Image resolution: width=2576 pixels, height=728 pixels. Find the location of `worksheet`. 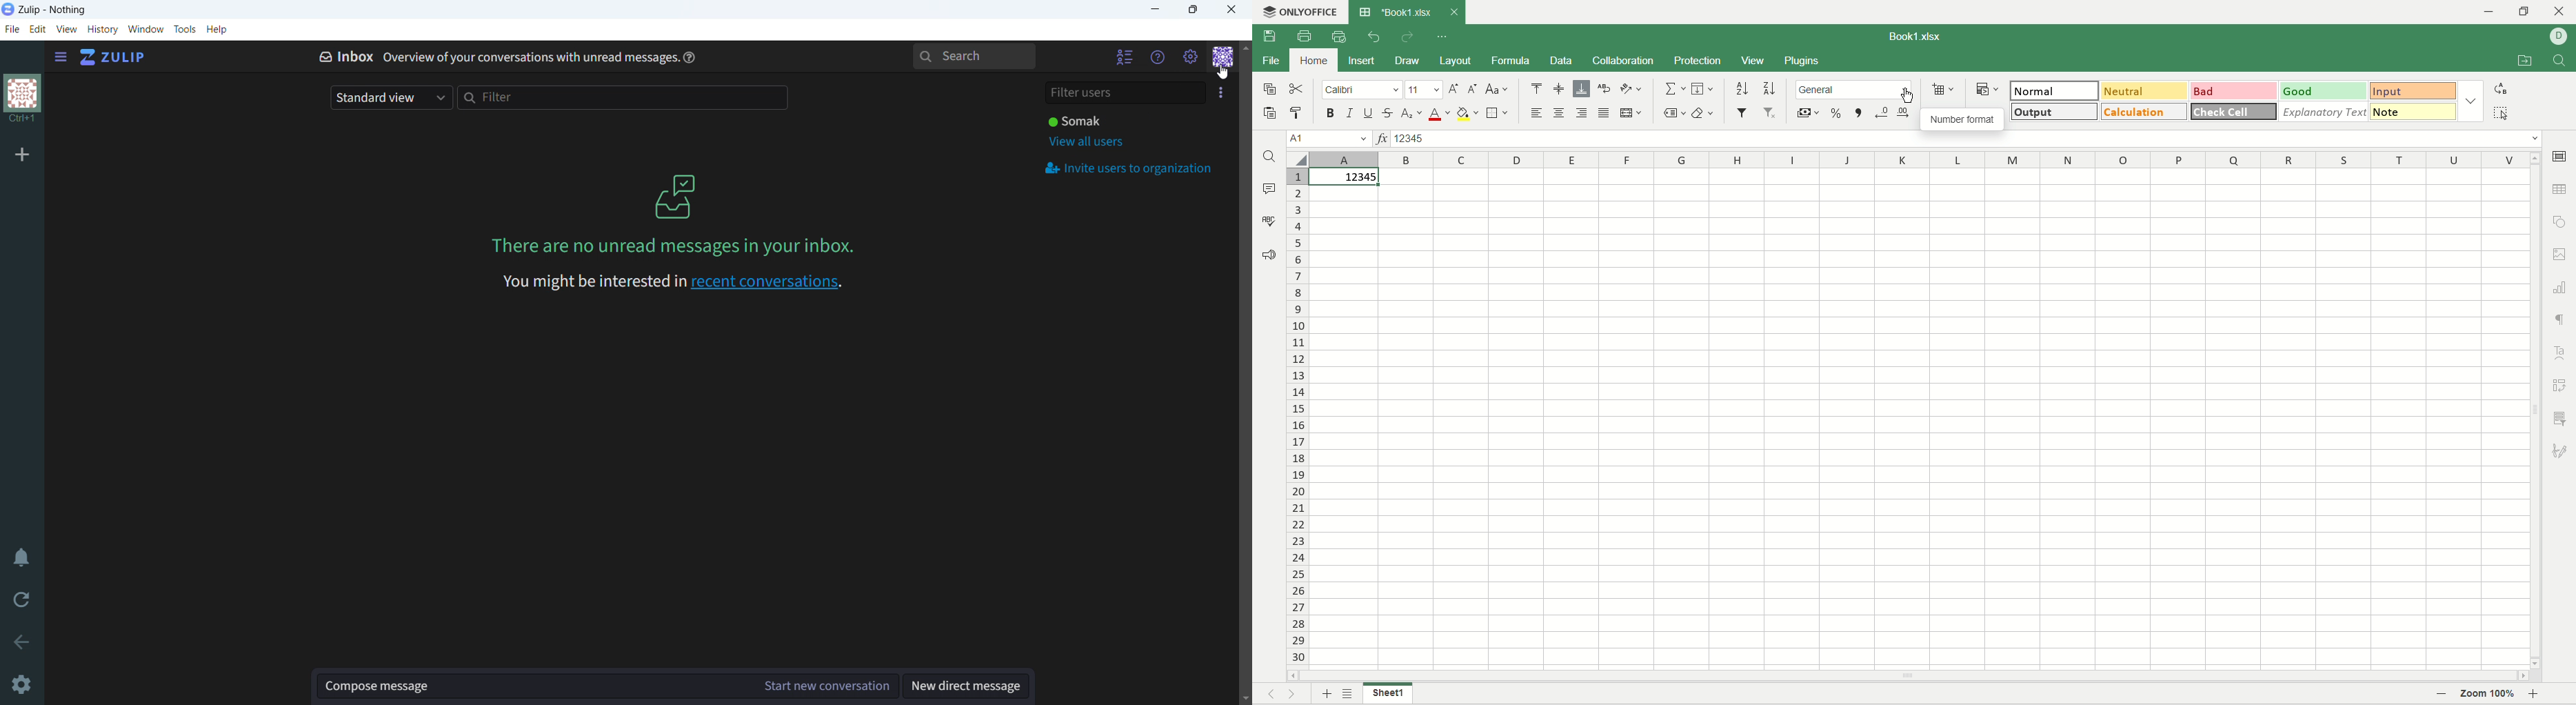

worksheet is located at coordinates (1919, 417).